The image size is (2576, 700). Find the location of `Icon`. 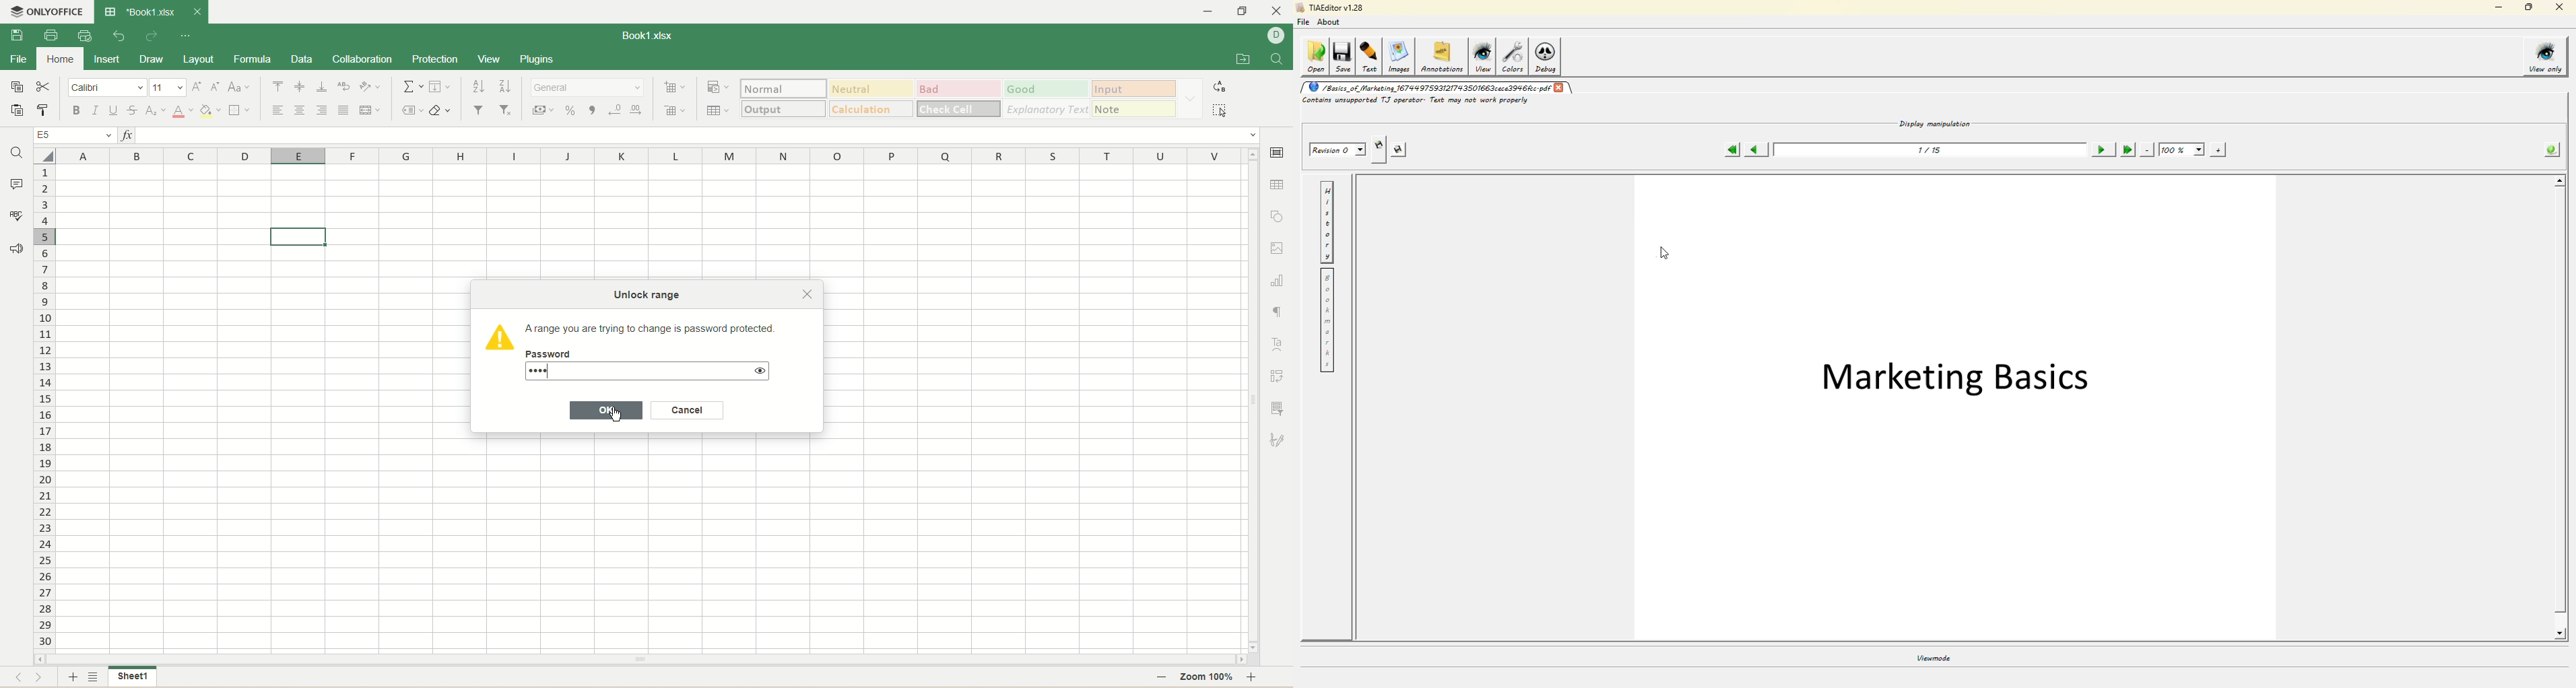

Icon is located at coordinates (496, 339).